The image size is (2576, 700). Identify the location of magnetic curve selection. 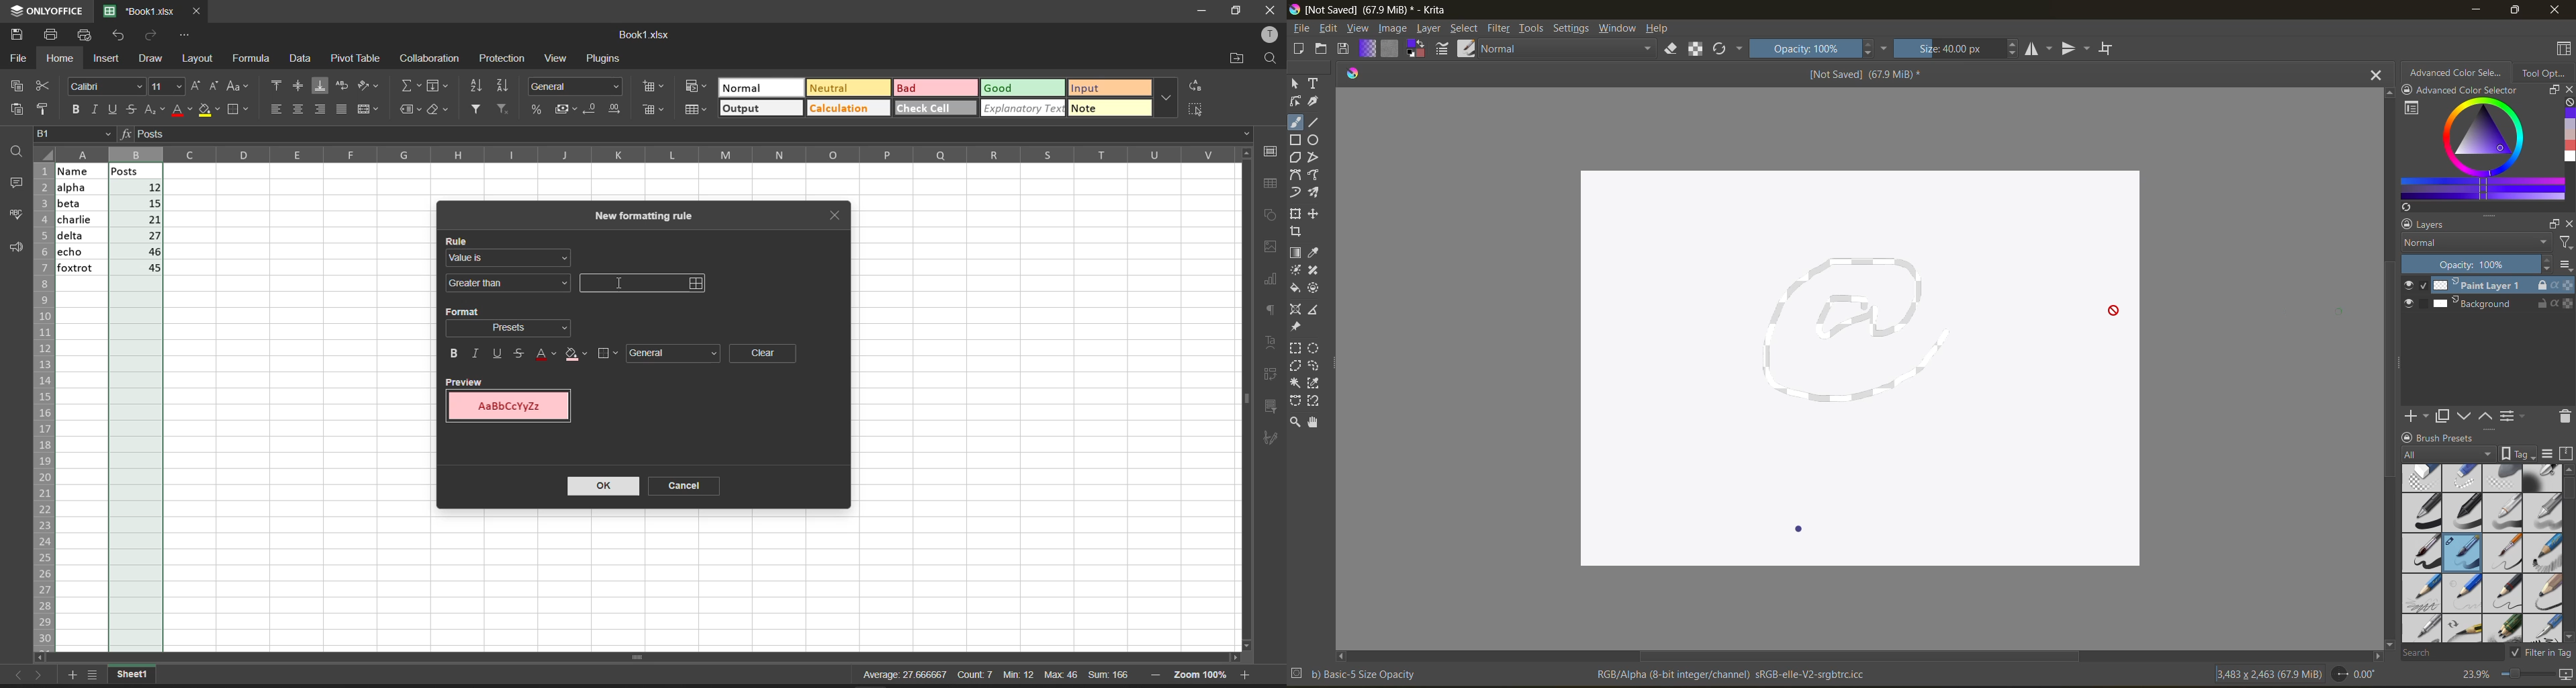
(1314, 402).